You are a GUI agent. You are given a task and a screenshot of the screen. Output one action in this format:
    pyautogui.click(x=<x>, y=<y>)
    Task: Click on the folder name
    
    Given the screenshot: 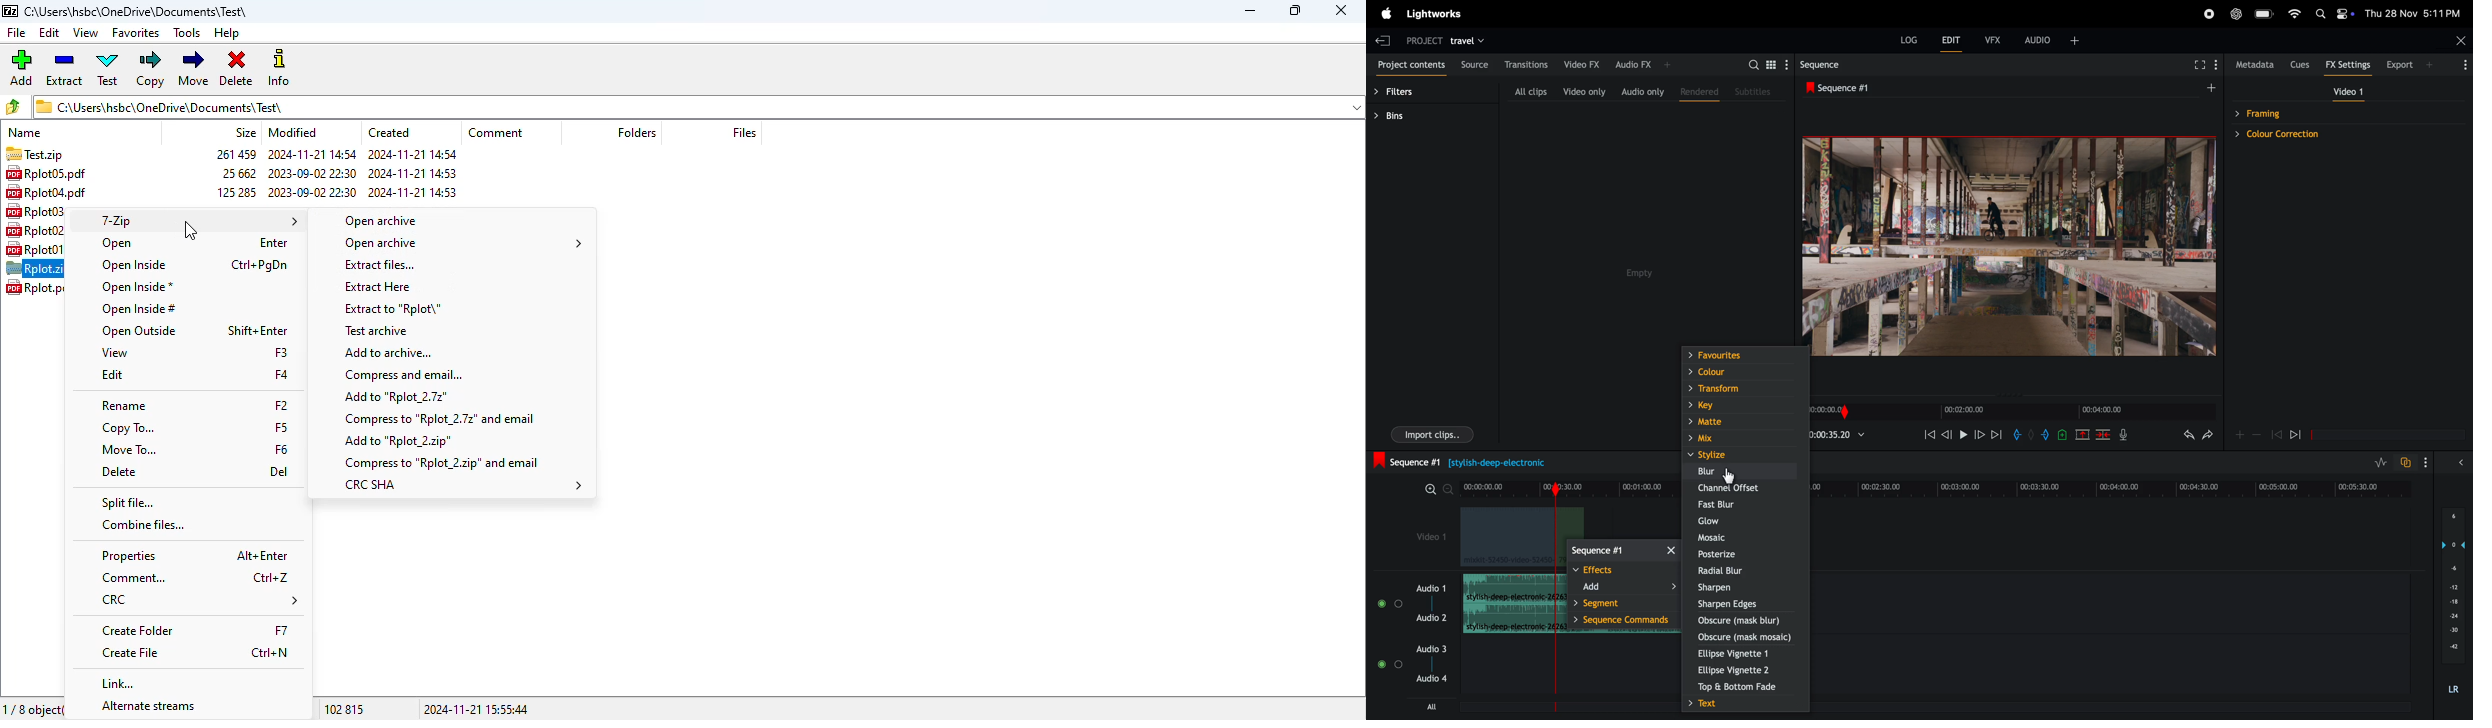 What is the action you would take?
    pyautogui.click(x=139, y=11)
    